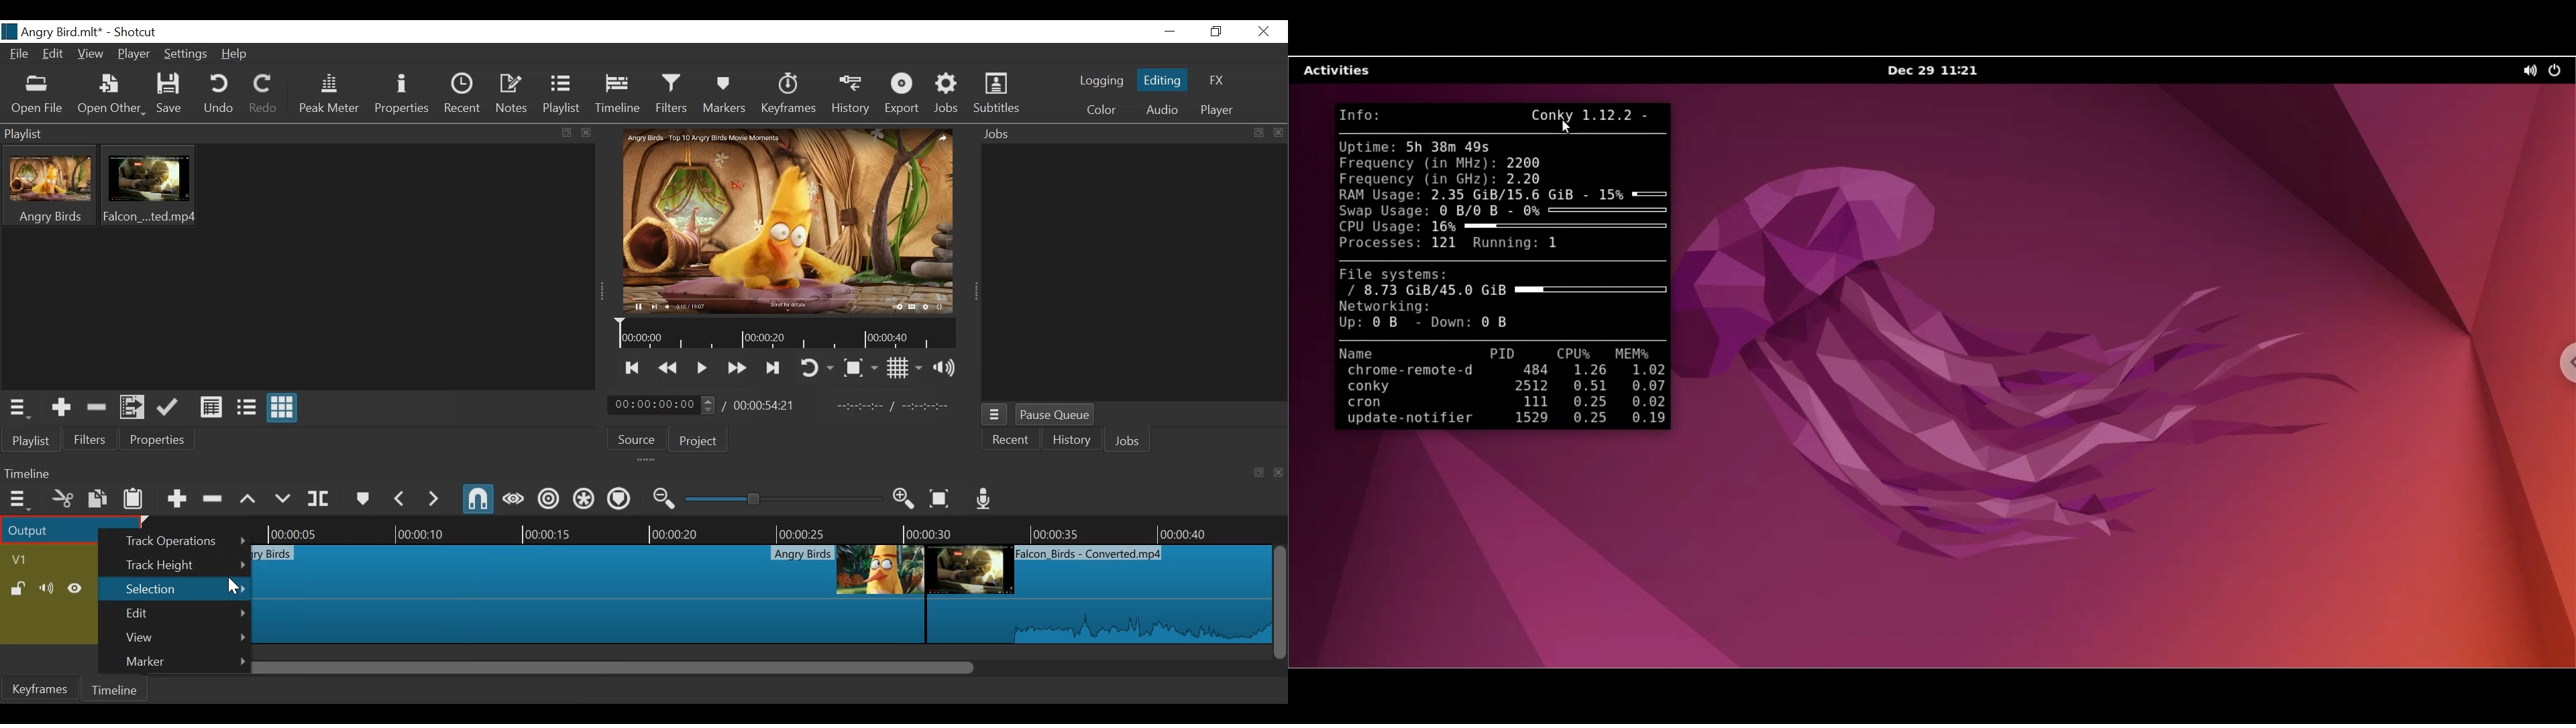 This screenshot has width=2576, height=728. I want to click on Clip, so click(50, 184).